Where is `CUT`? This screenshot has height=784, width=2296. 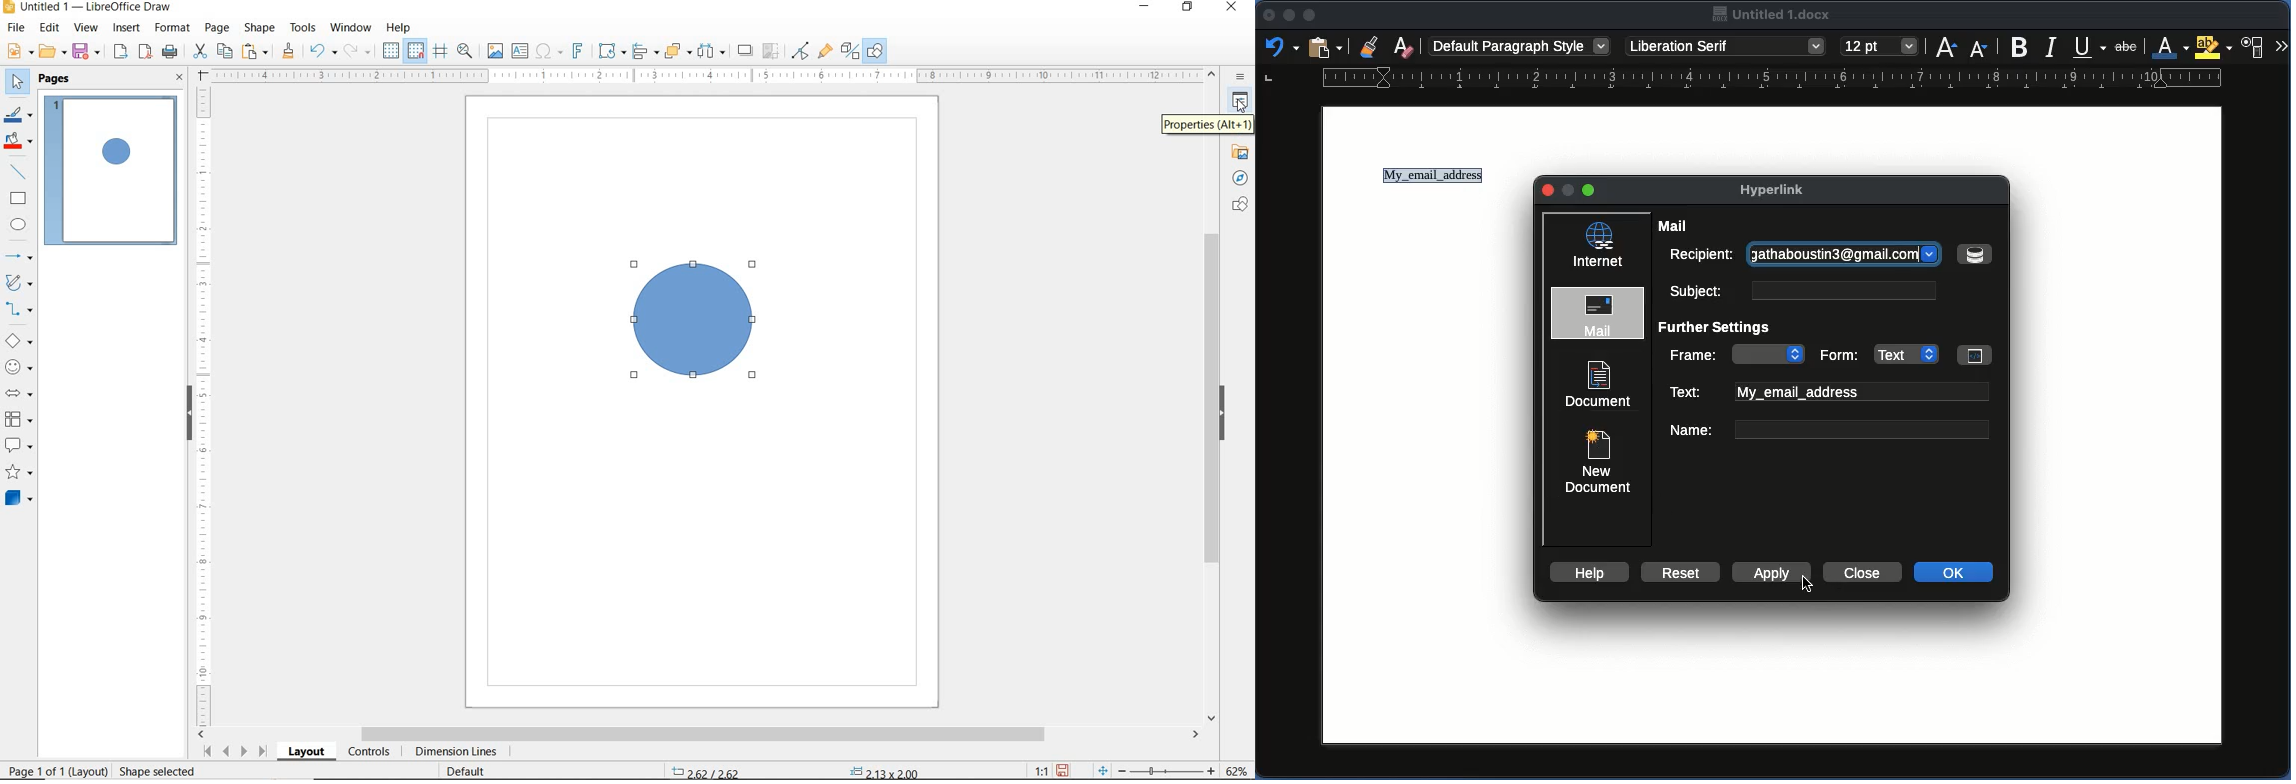 CUT is located at coordinates (199, 52).